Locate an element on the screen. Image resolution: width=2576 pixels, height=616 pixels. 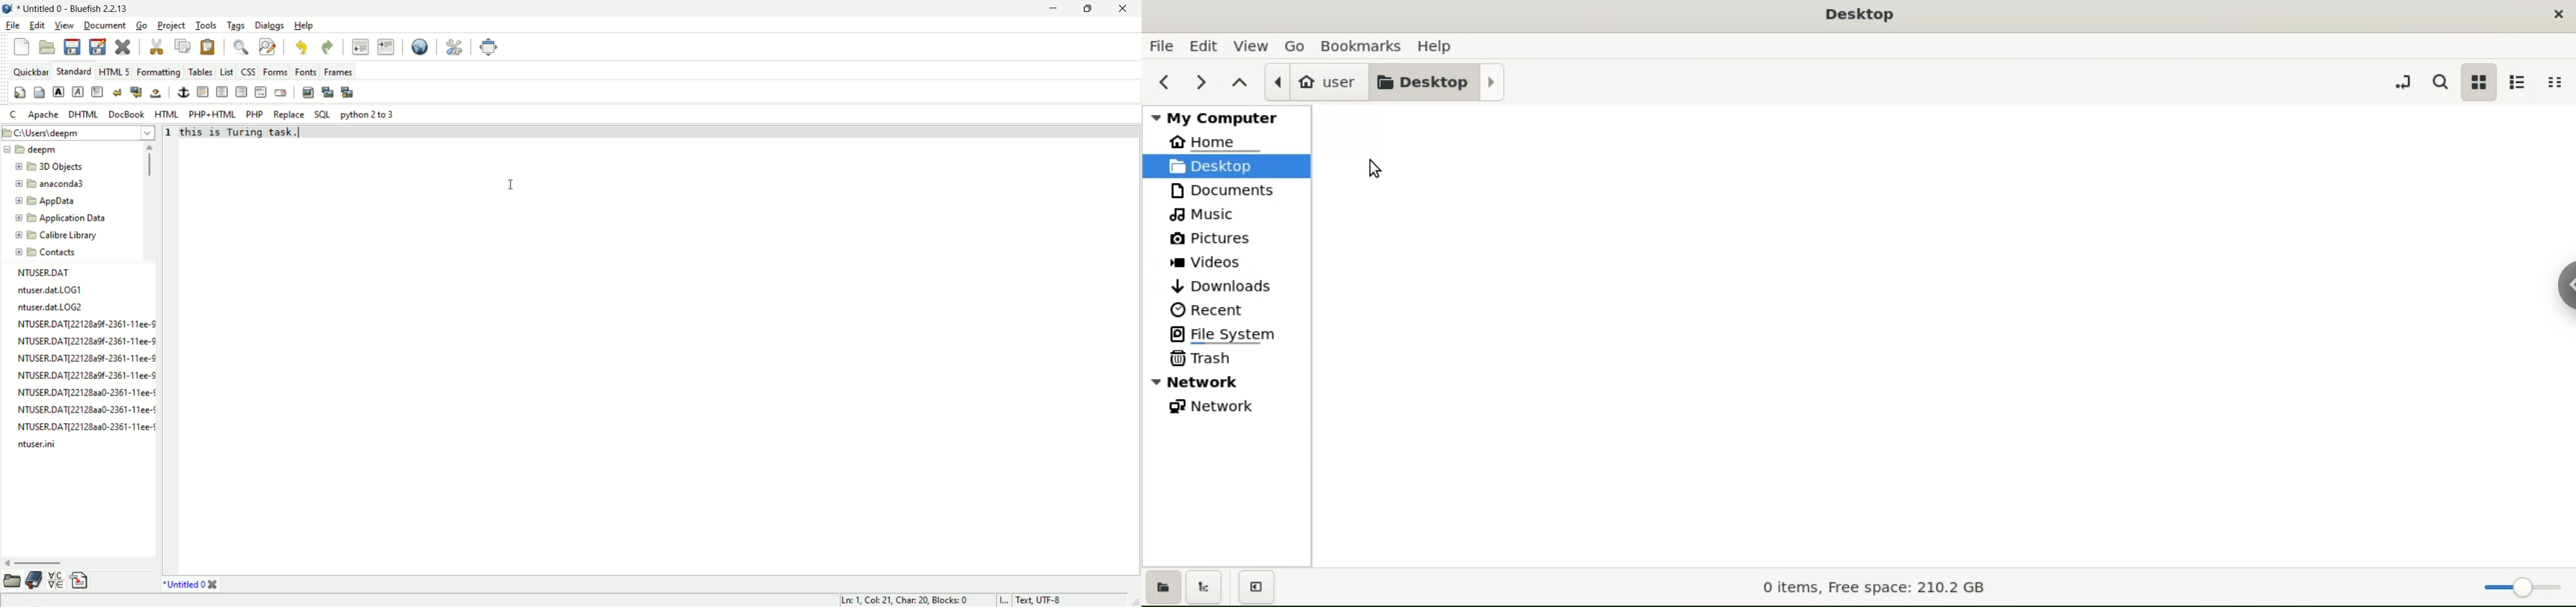
non breaking space is located at coordinates (156, 93).